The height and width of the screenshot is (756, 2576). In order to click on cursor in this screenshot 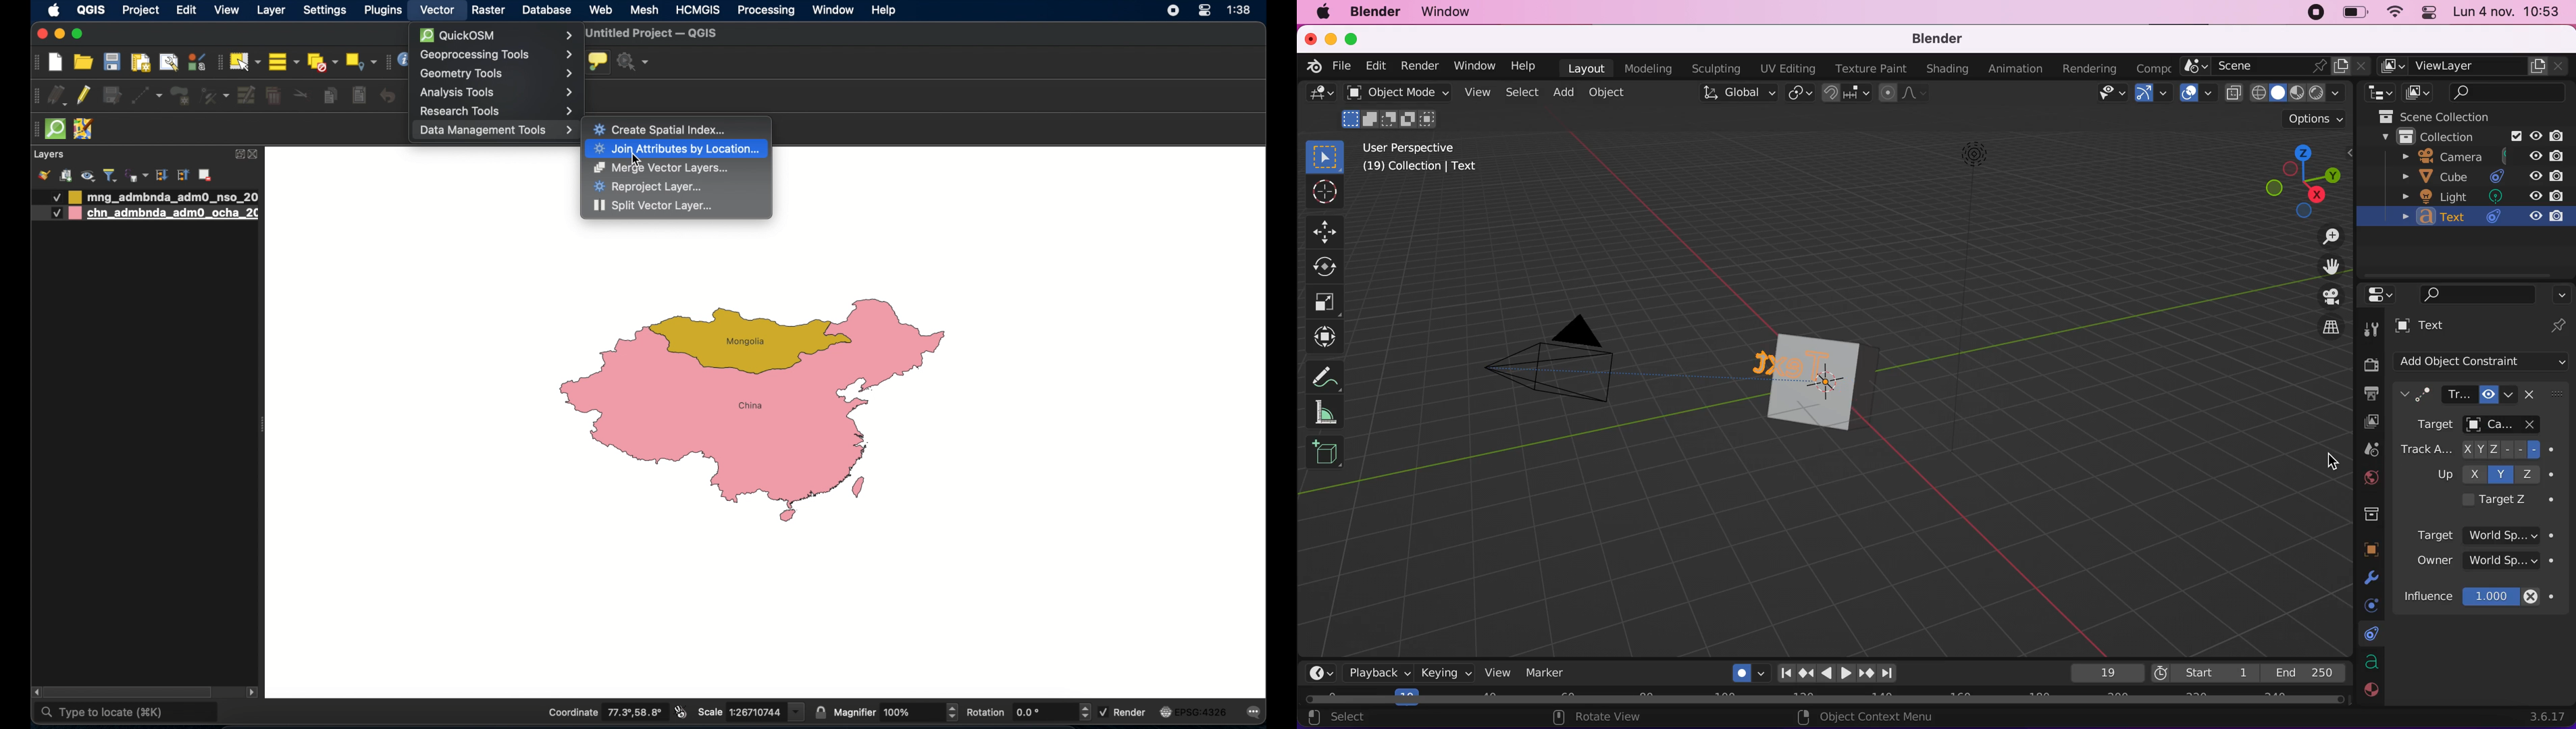, I will do `click(1322, 193)`.